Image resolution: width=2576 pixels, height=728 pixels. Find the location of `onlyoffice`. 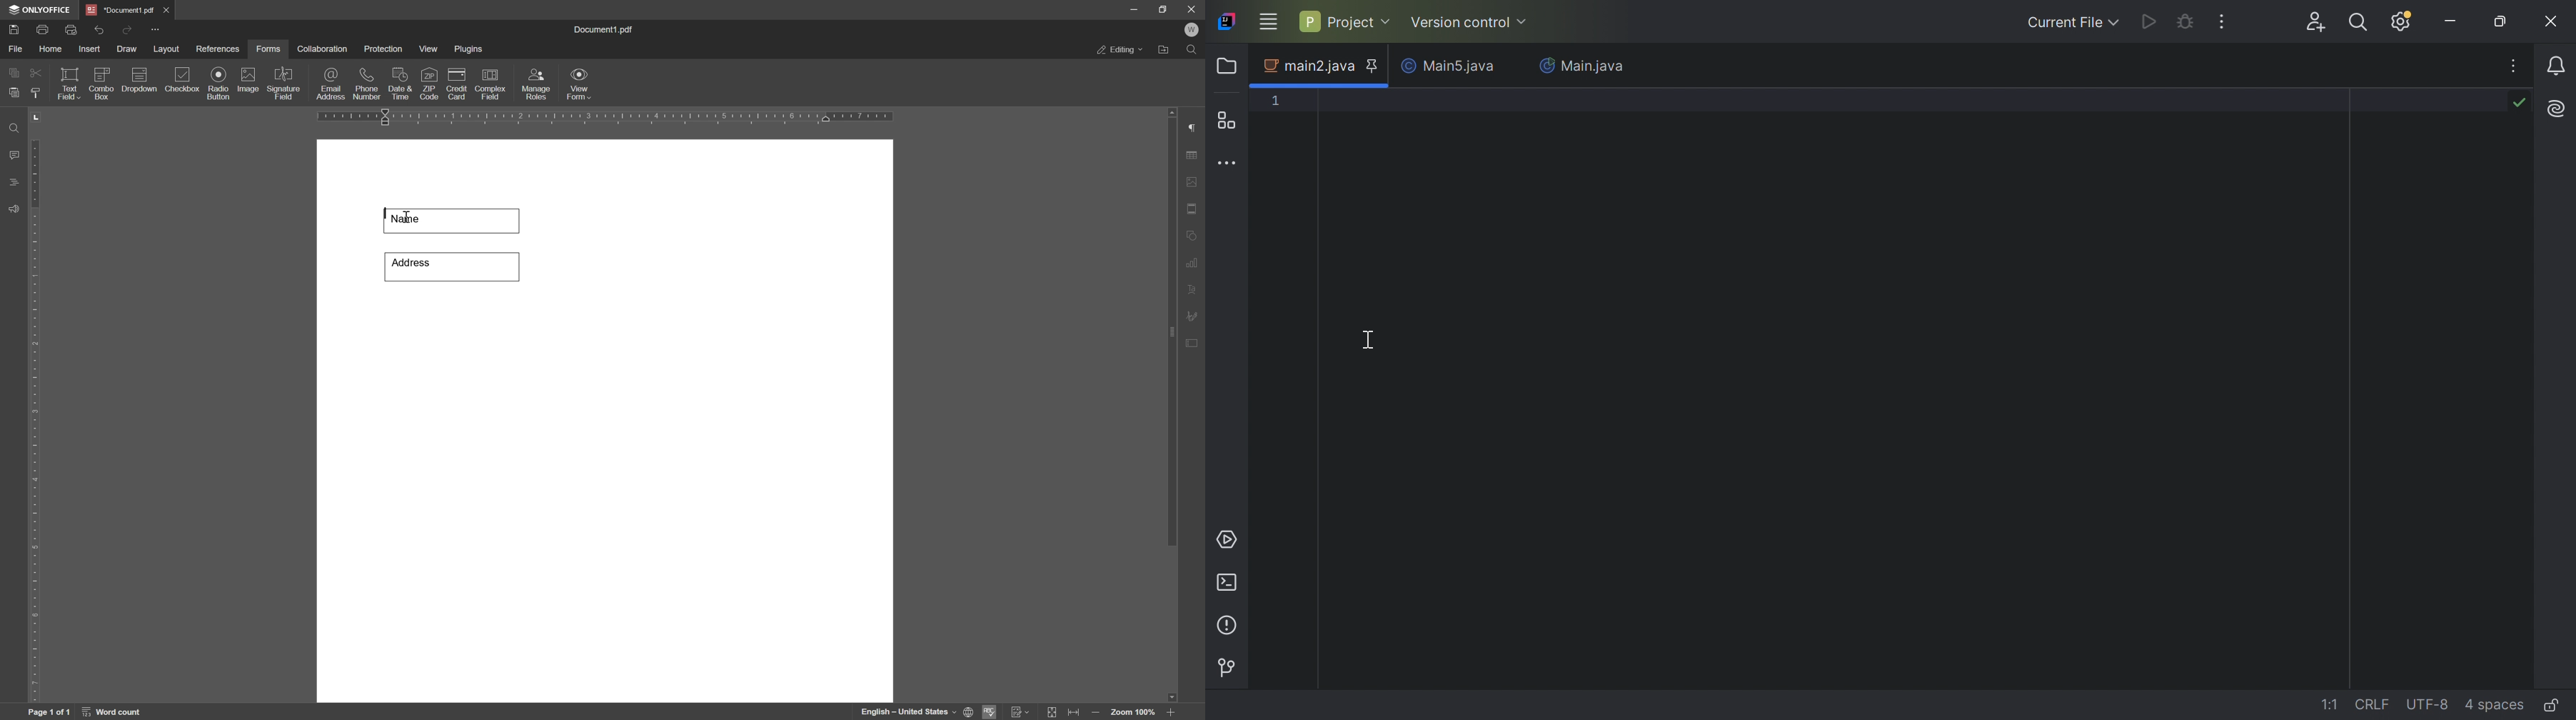

onlyoffice is located at coordinates (41, 10).